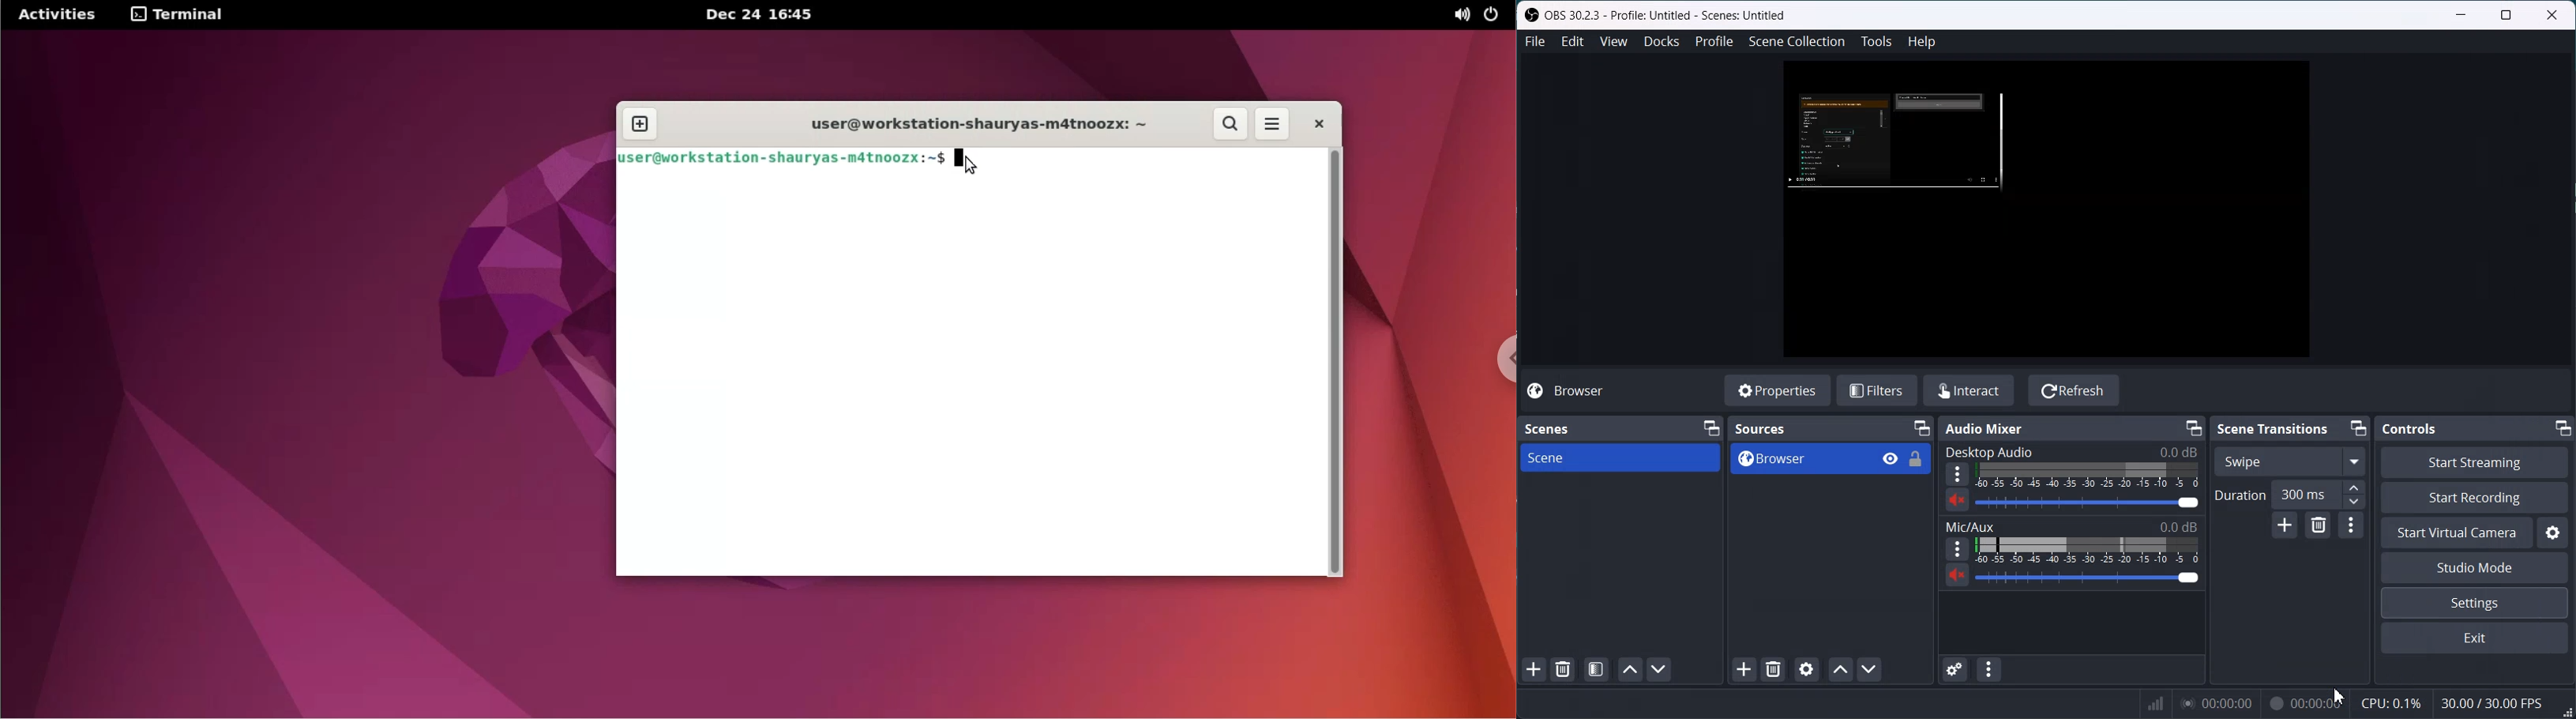 The height and width of the screenshot is (728, 2576). I want to click on Eye, so click(1892, 459).